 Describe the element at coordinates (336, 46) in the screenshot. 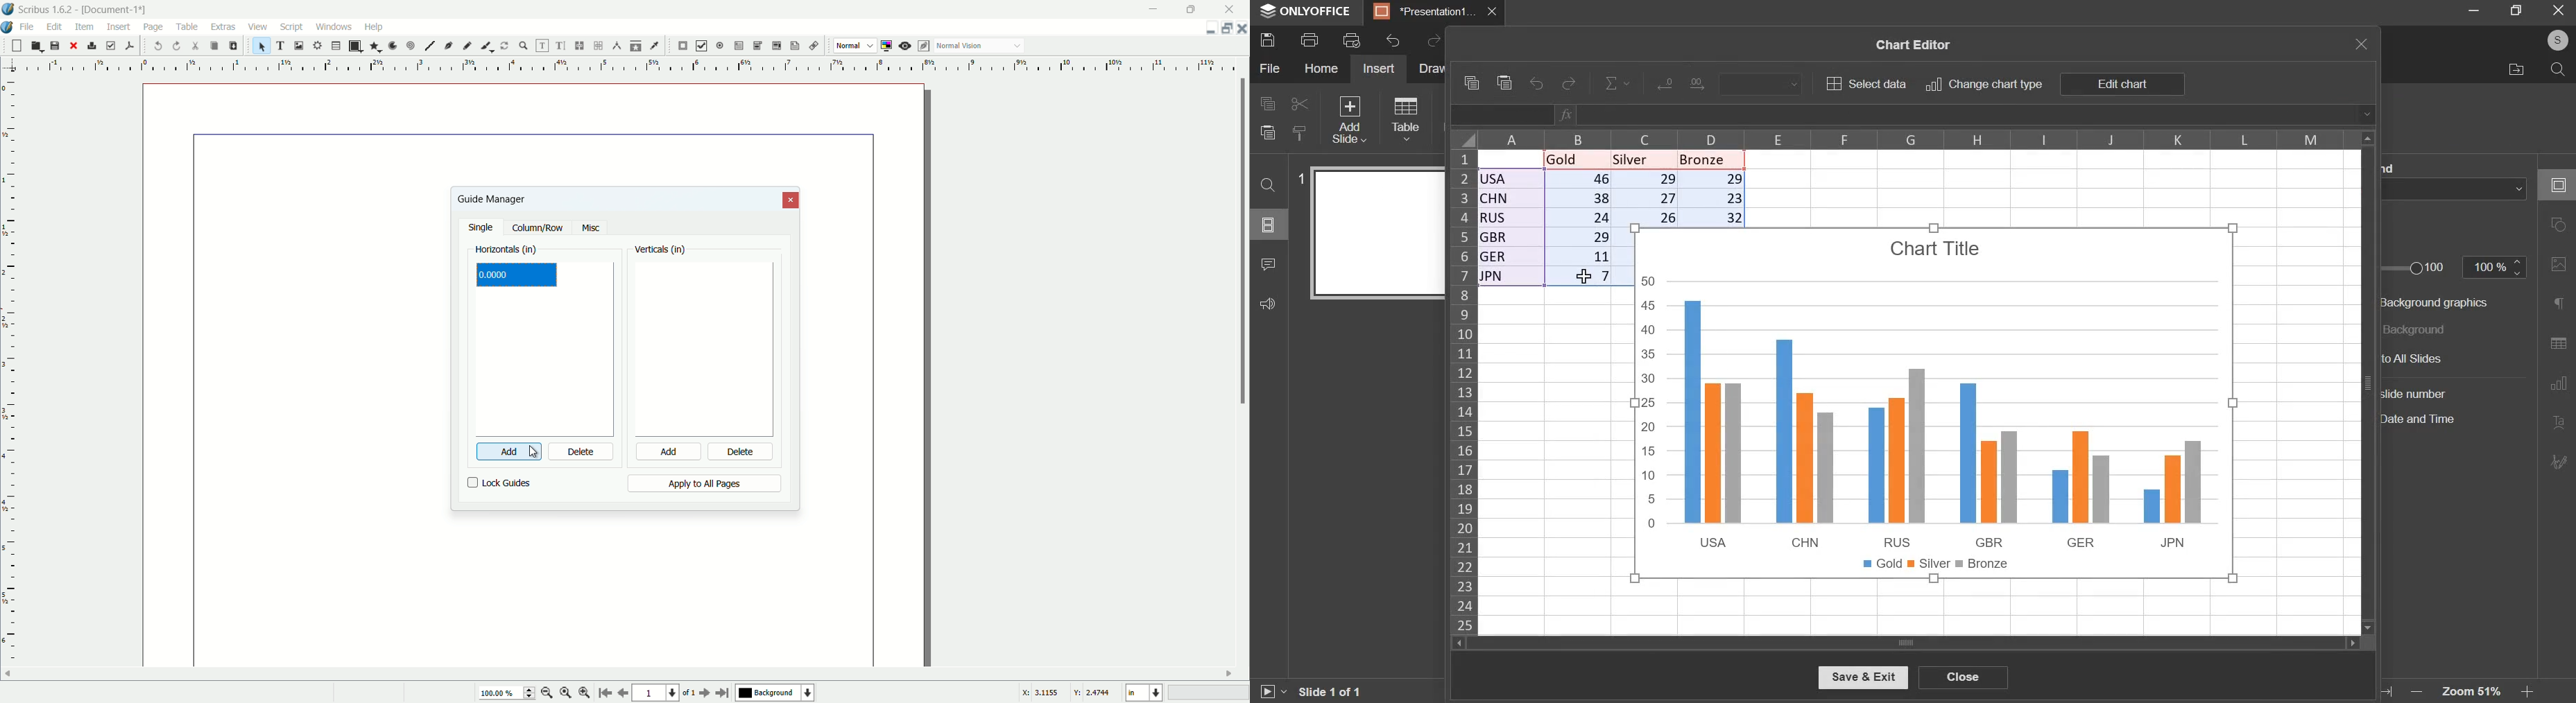

I see `table` at that location.